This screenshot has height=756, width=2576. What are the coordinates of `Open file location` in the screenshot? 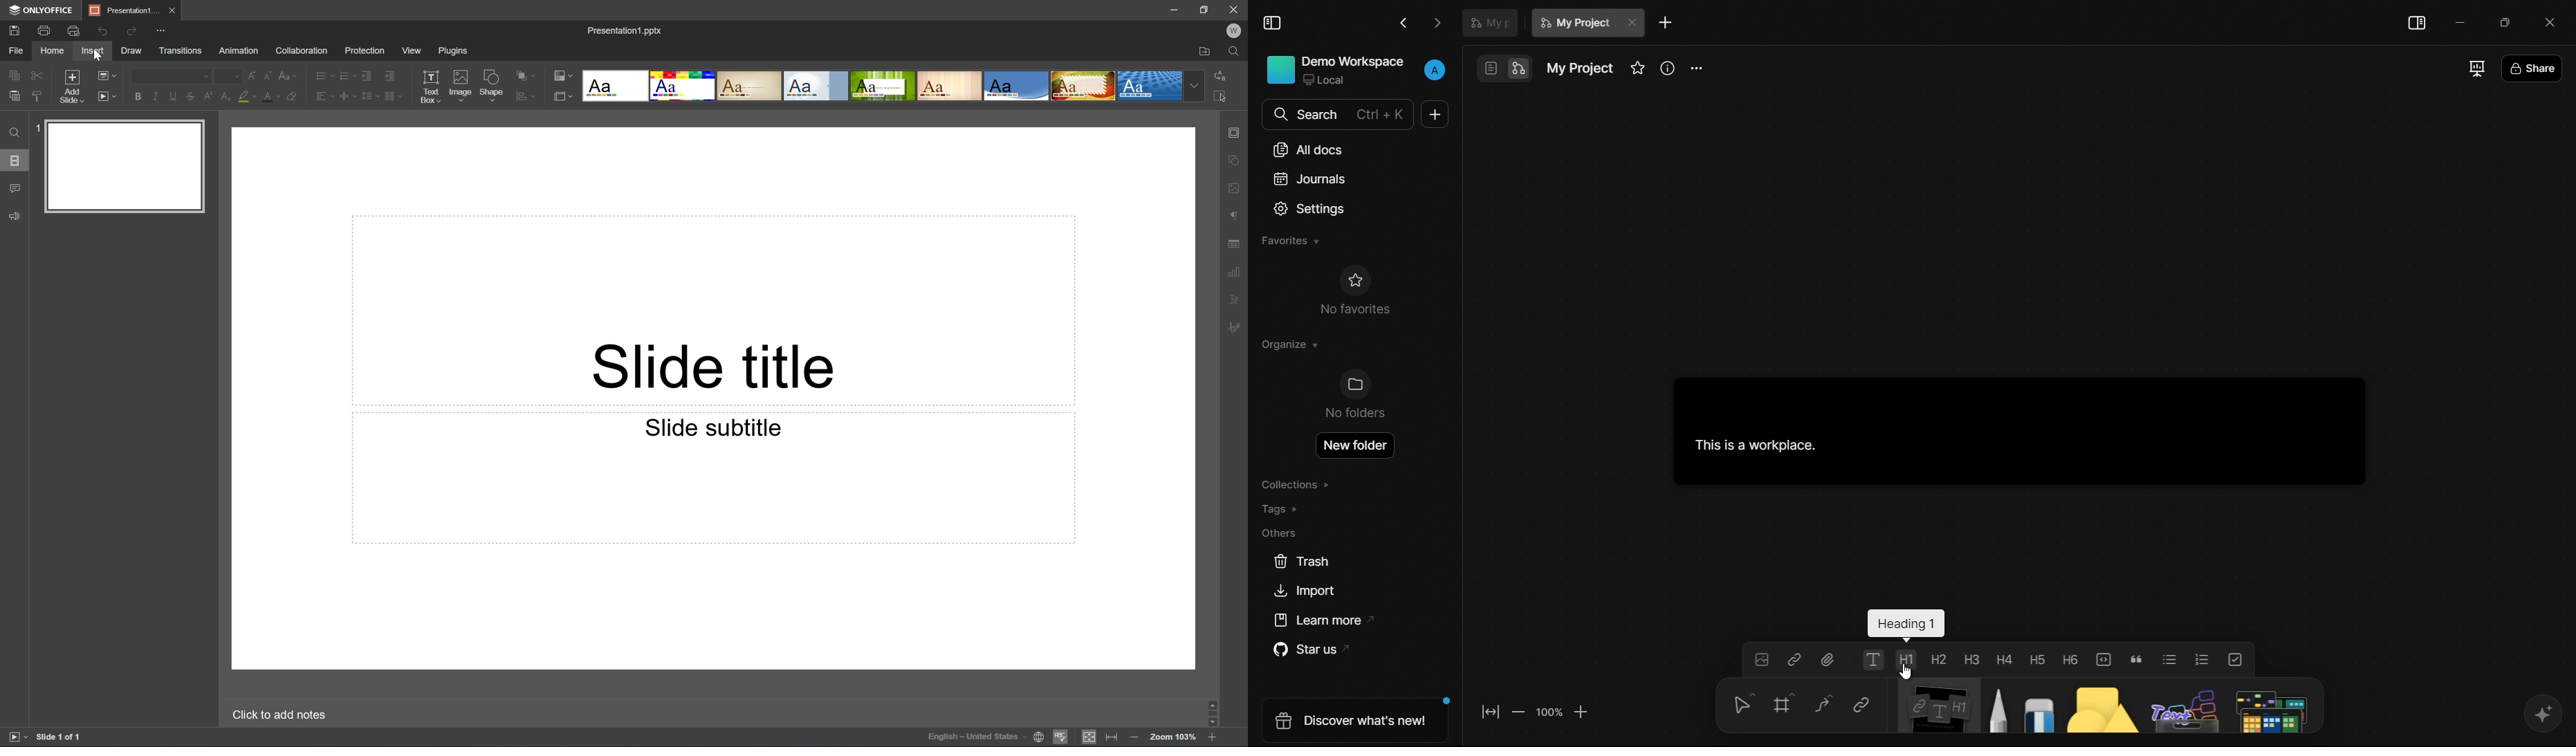 It's located at (1205, 53).